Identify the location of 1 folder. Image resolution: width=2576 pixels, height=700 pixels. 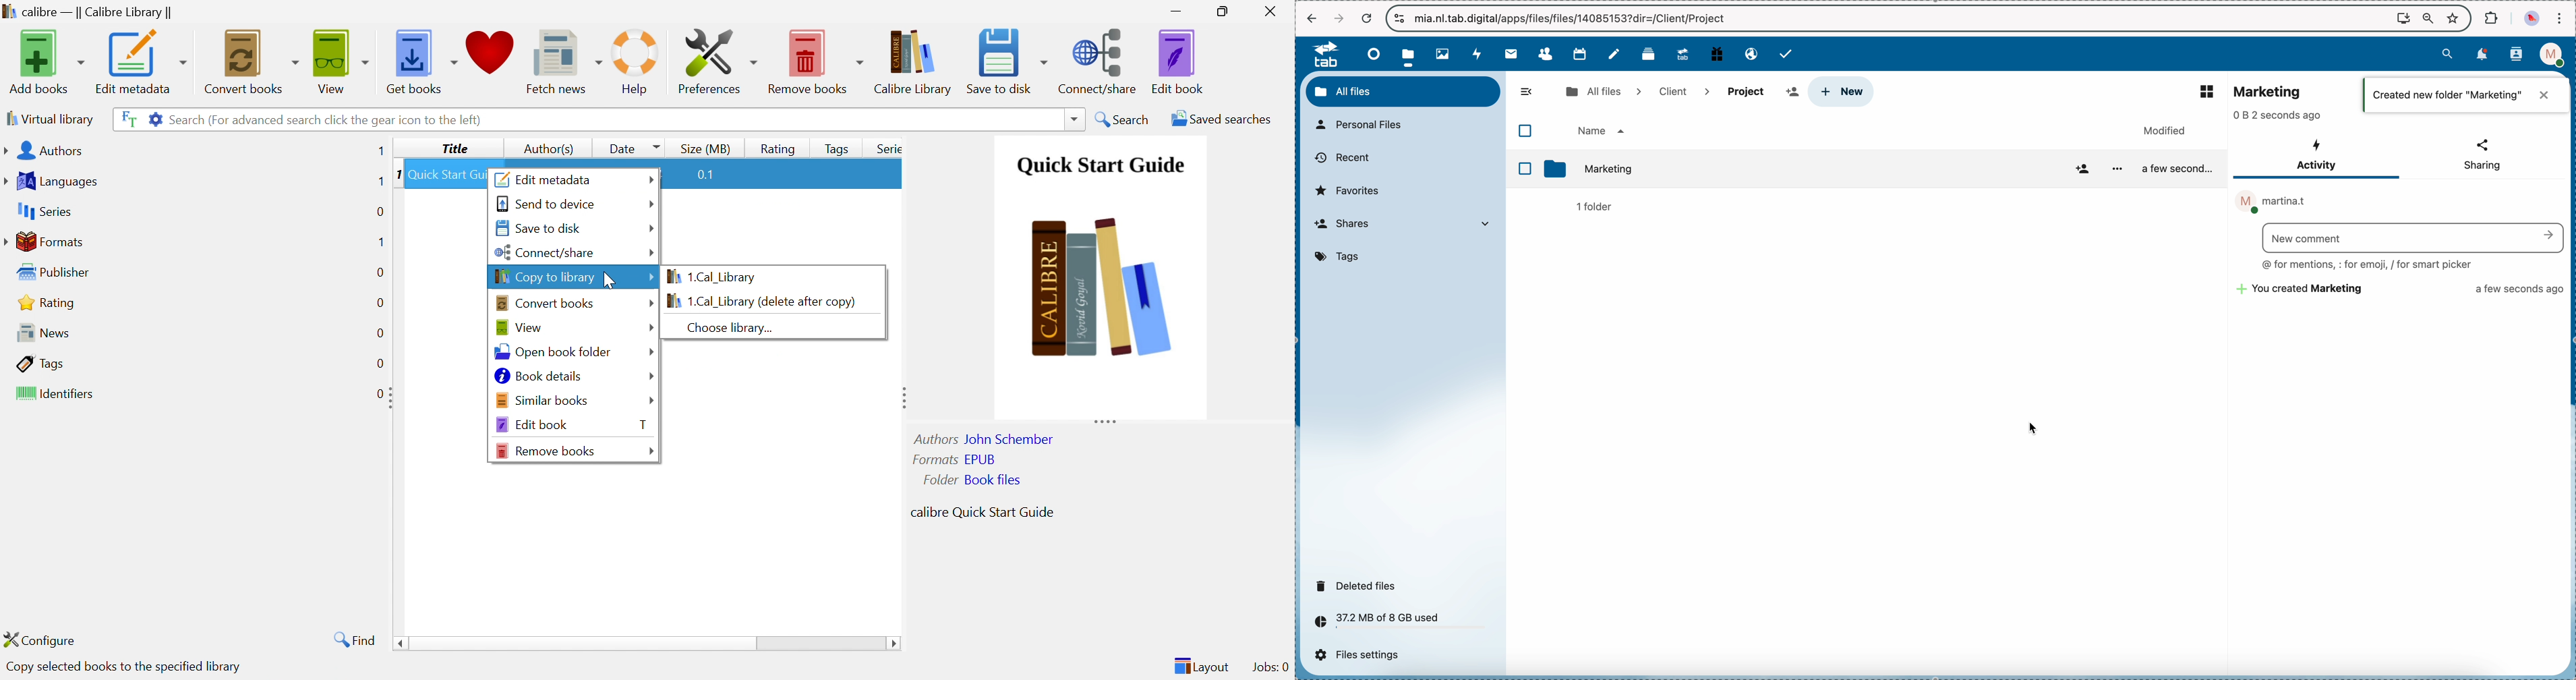
(1594, 206).